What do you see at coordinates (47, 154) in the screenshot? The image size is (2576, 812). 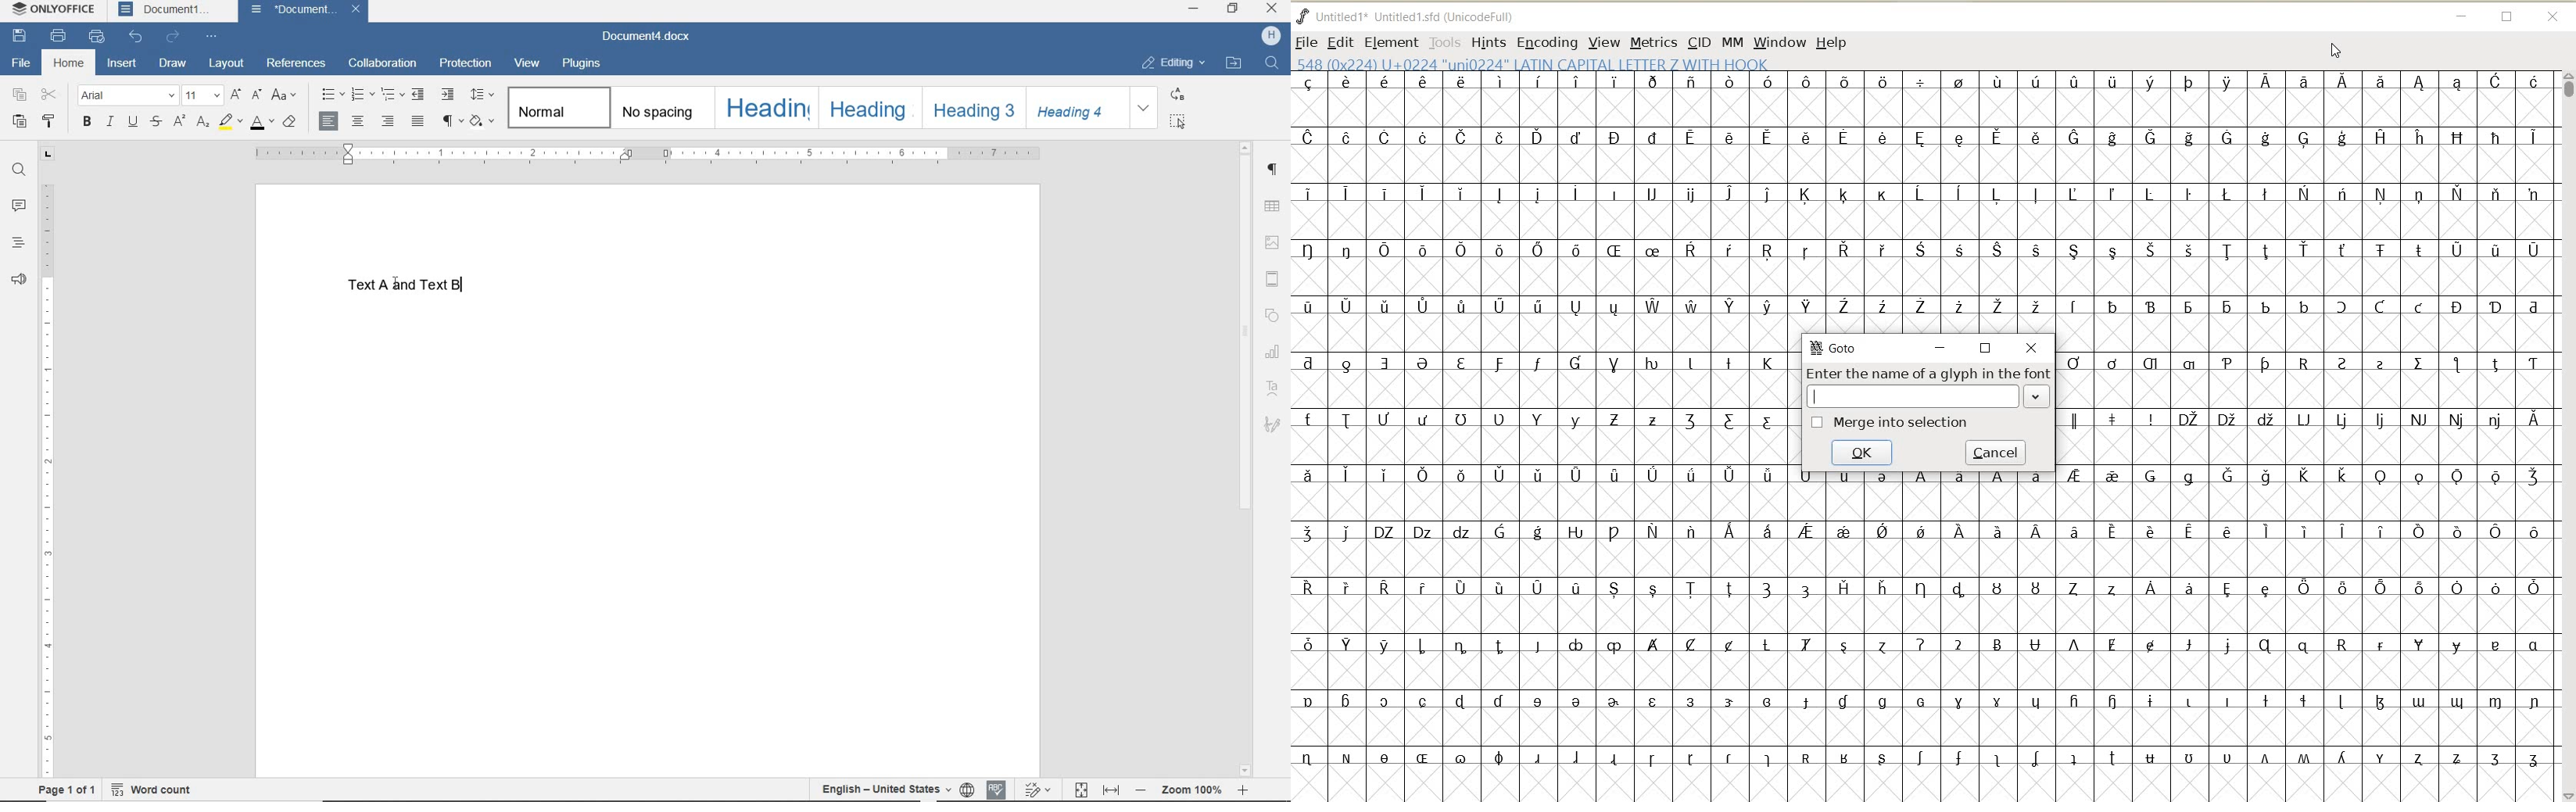 I see `TAB STOP` at bounding box center [47, 154].